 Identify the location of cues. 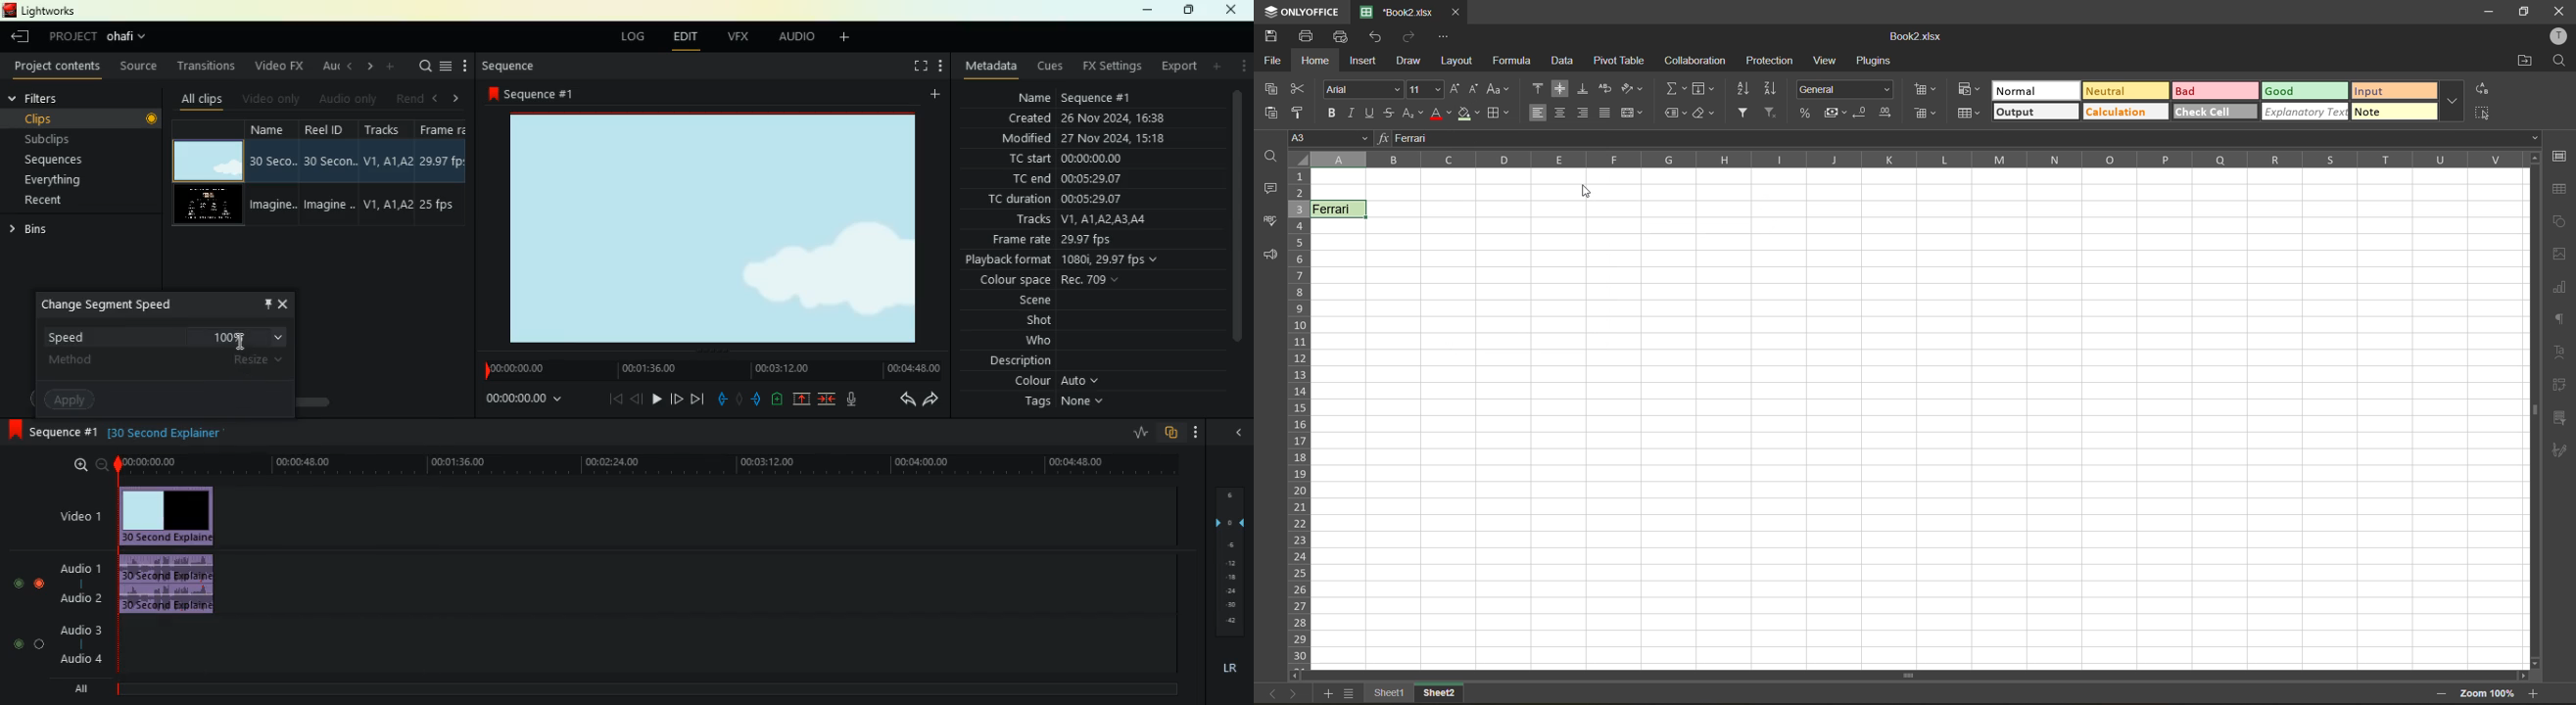
(1052, 67).